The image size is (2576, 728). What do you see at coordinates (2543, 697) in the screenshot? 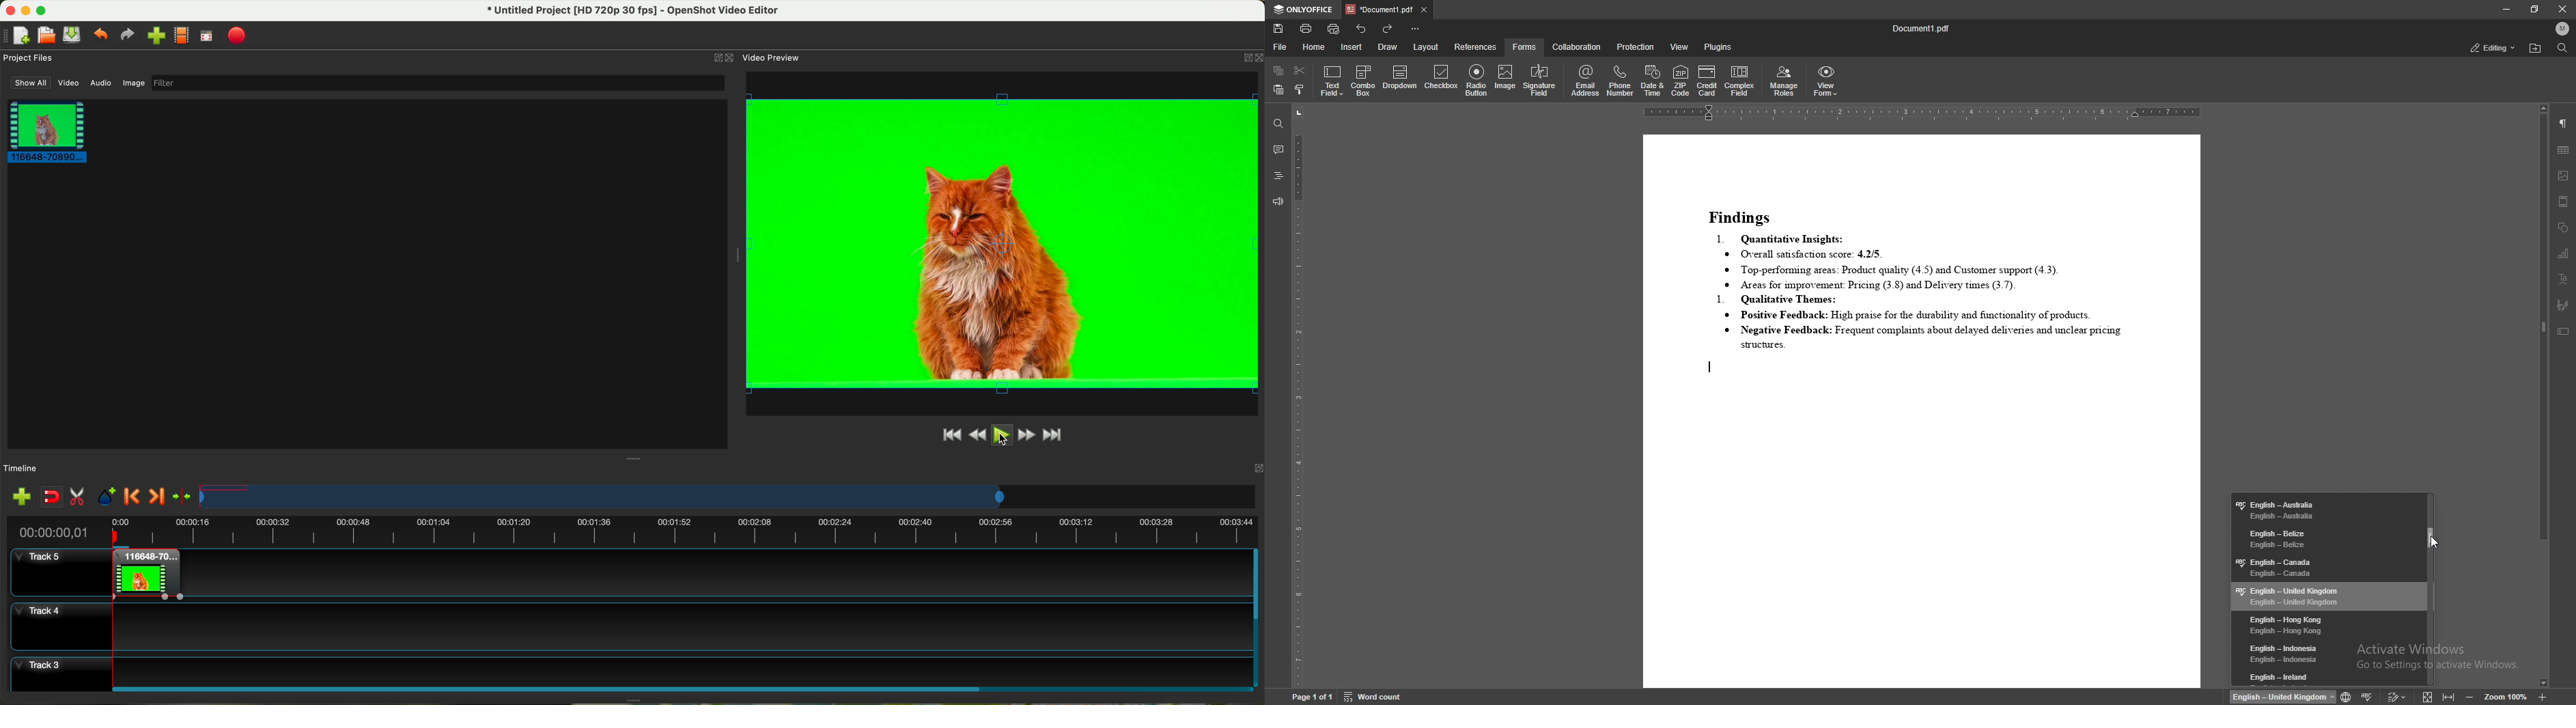
I see `zoom in` at bounding box center [2543, 697].